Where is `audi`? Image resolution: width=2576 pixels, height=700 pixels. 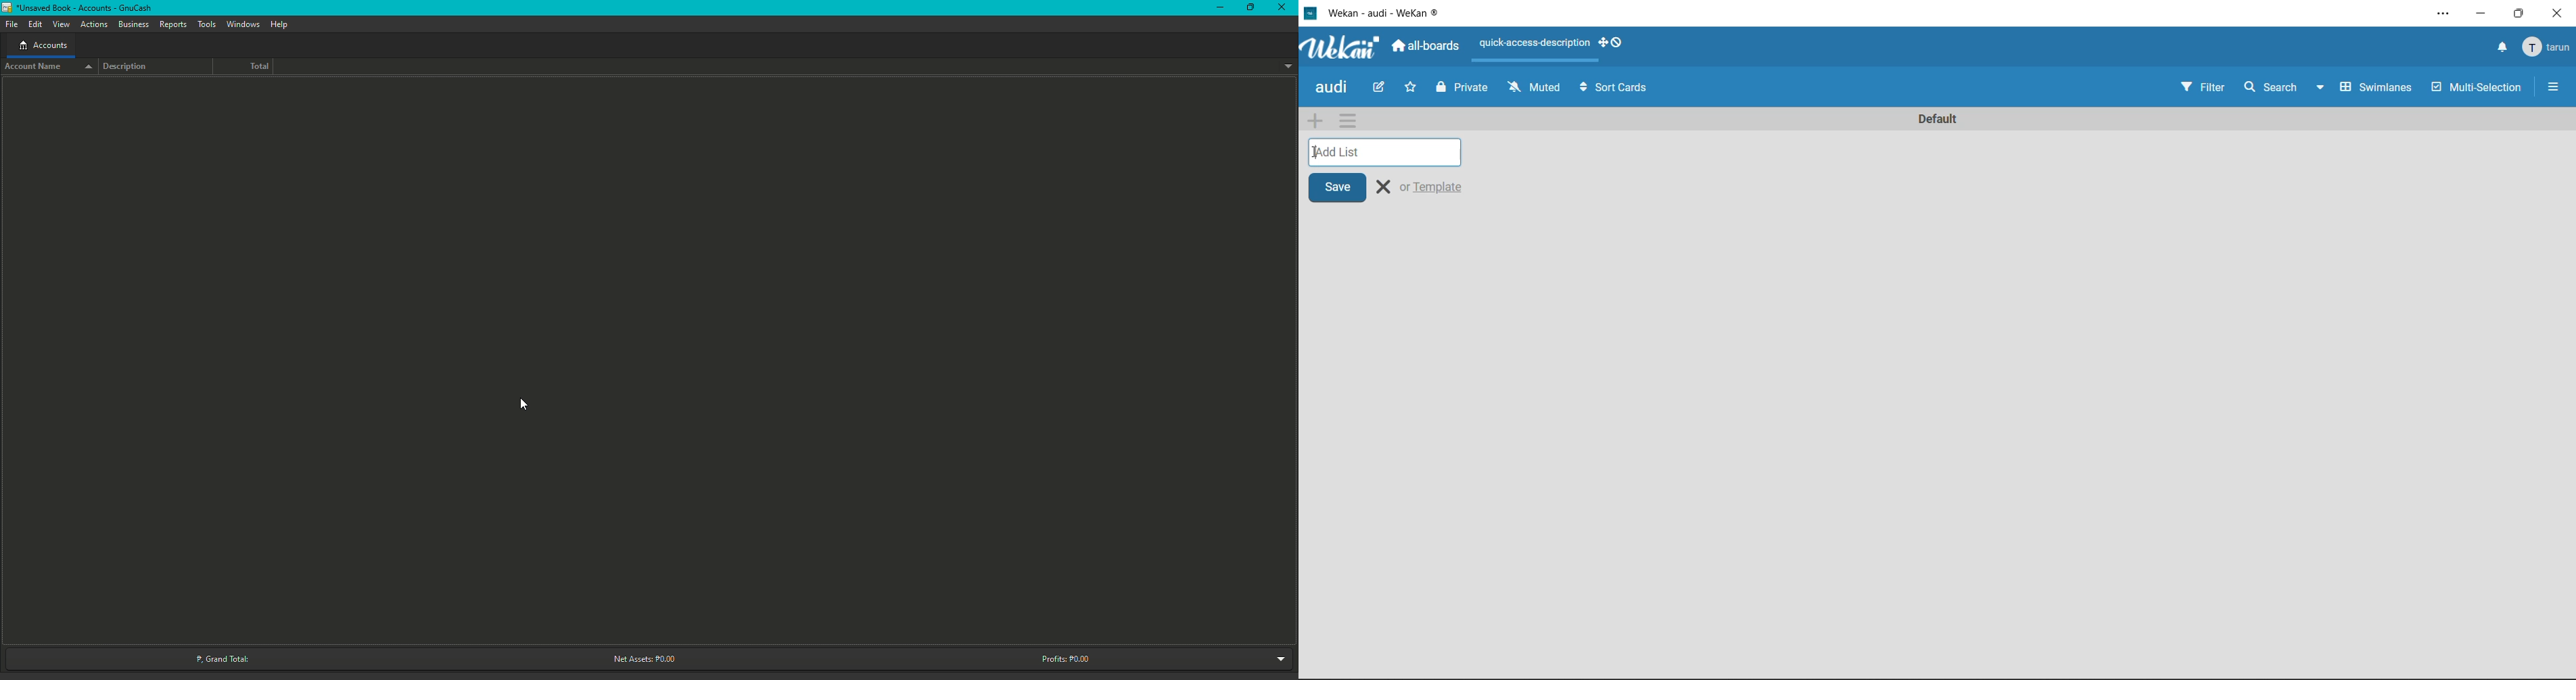
audi is located at coordinates (1330, 88).